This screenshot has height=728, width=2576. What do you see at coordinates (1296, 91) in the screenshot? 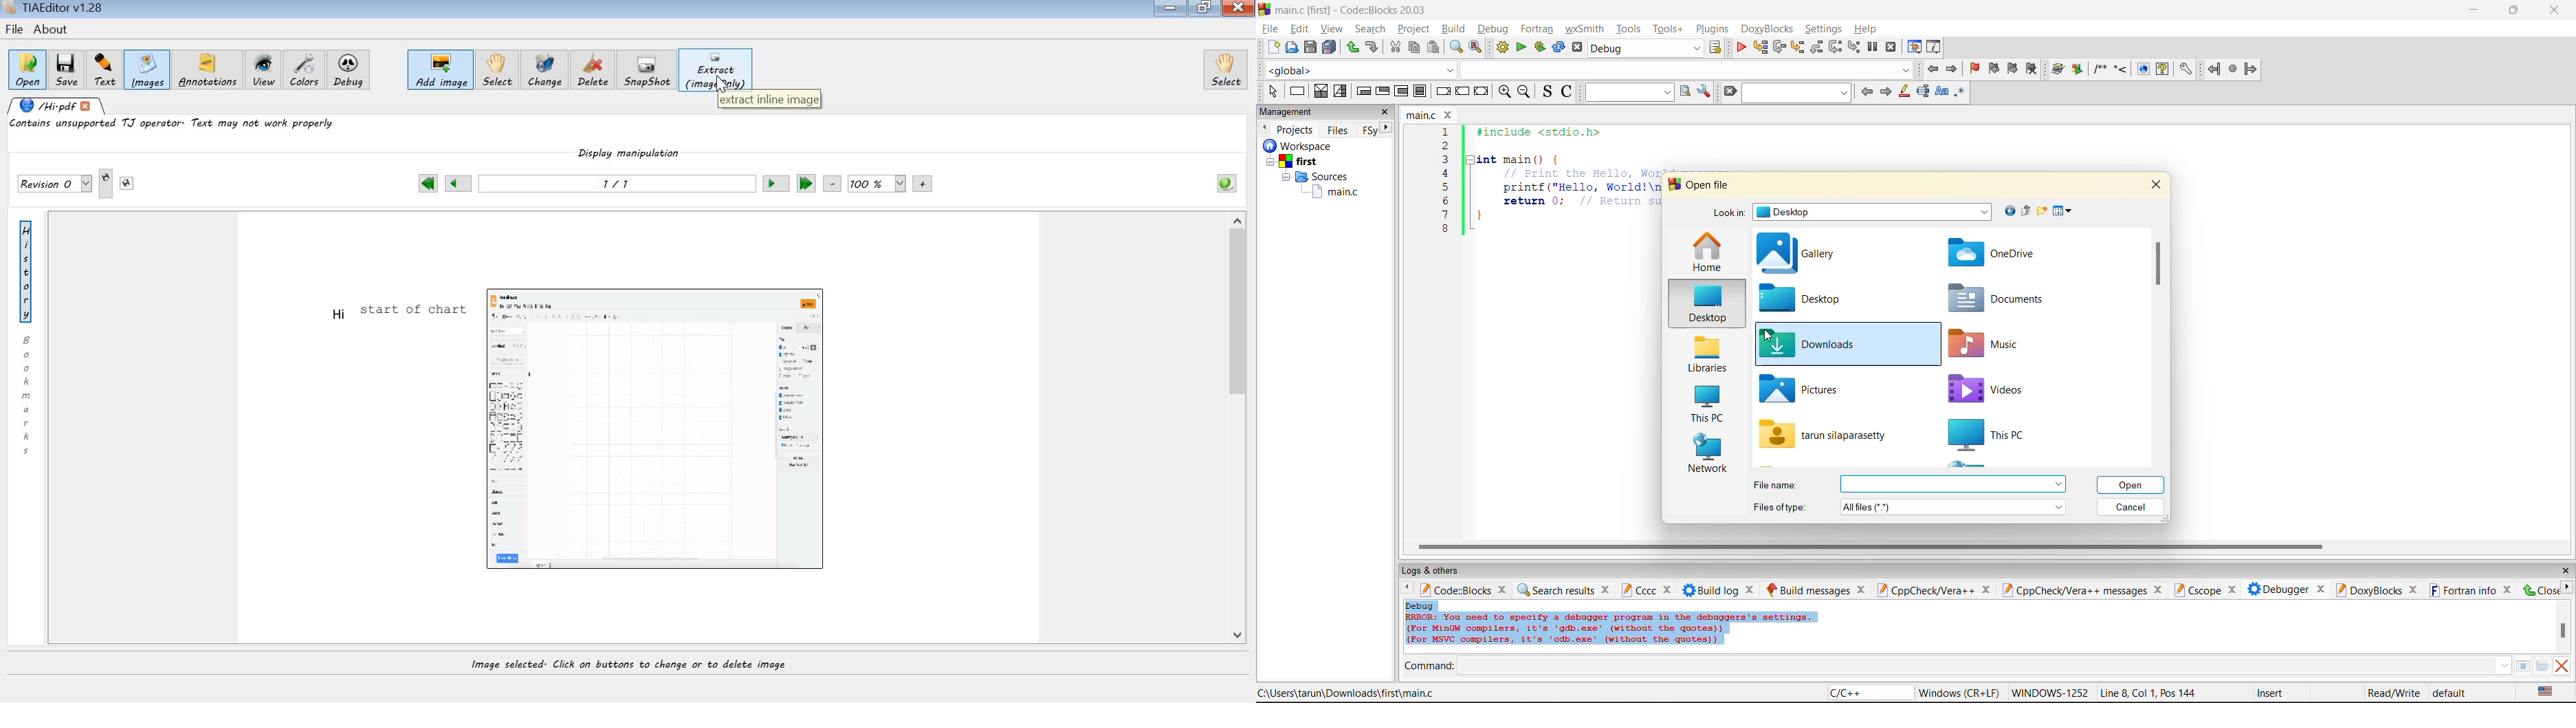
I see `instruction` at bounding box center [1296, 91].